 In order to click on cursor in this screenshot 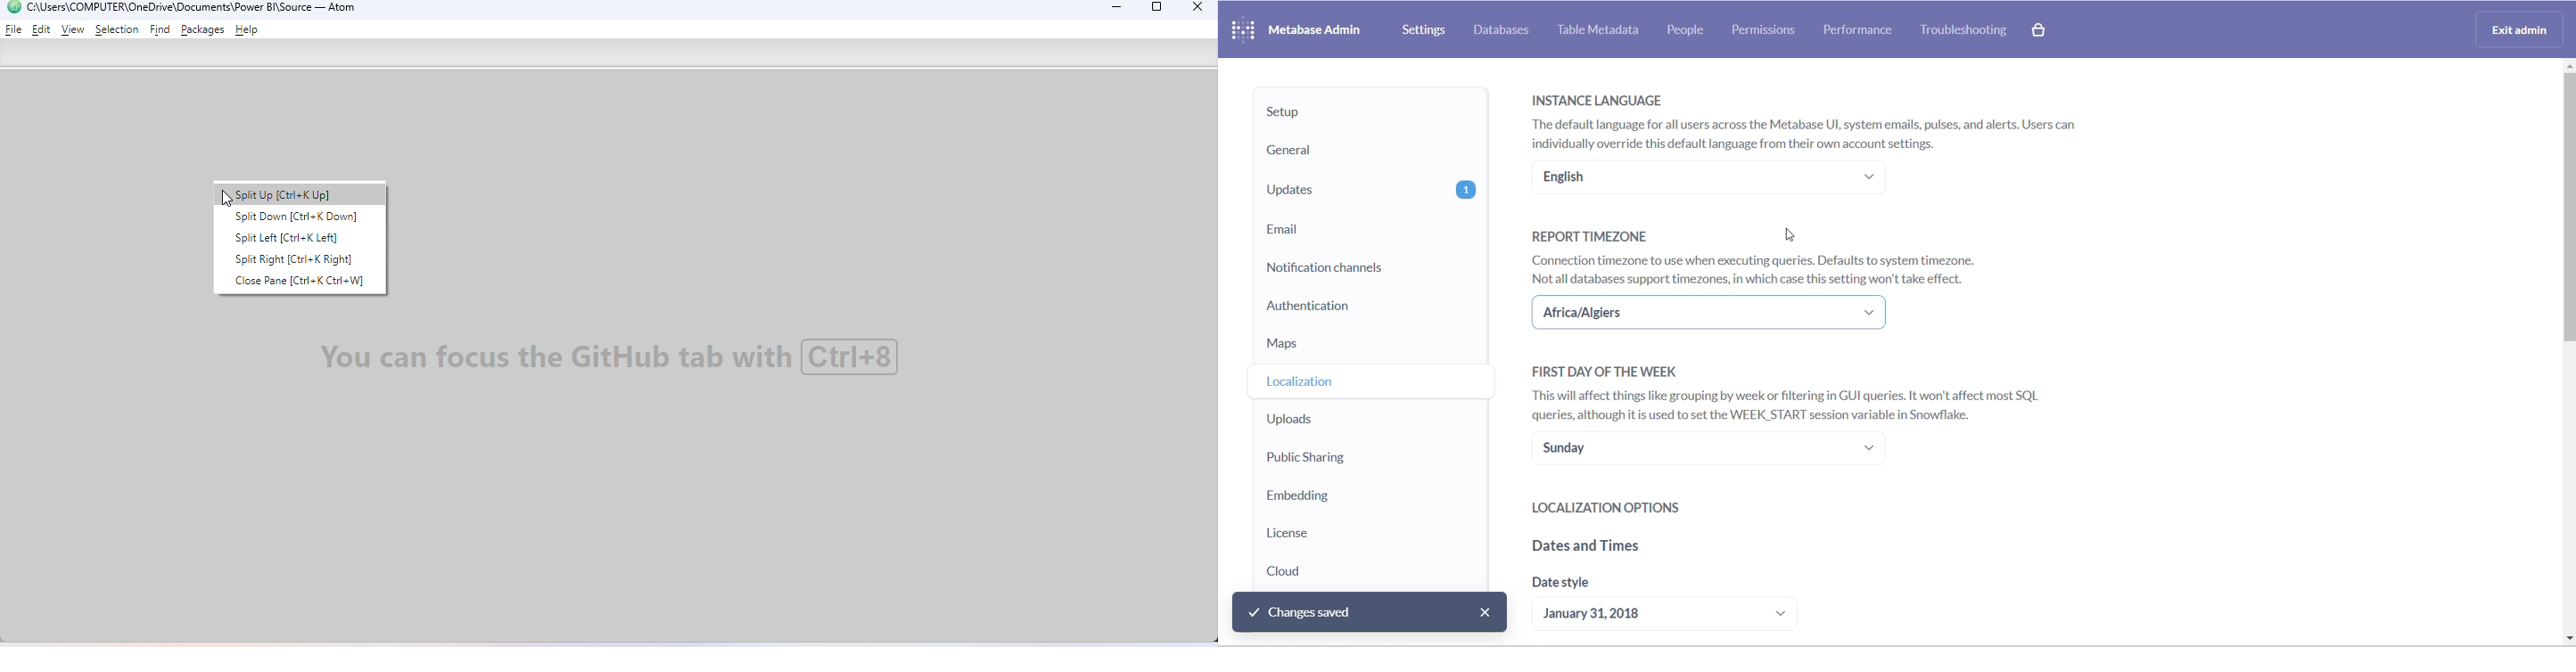, I will do `click(226, 201)`.